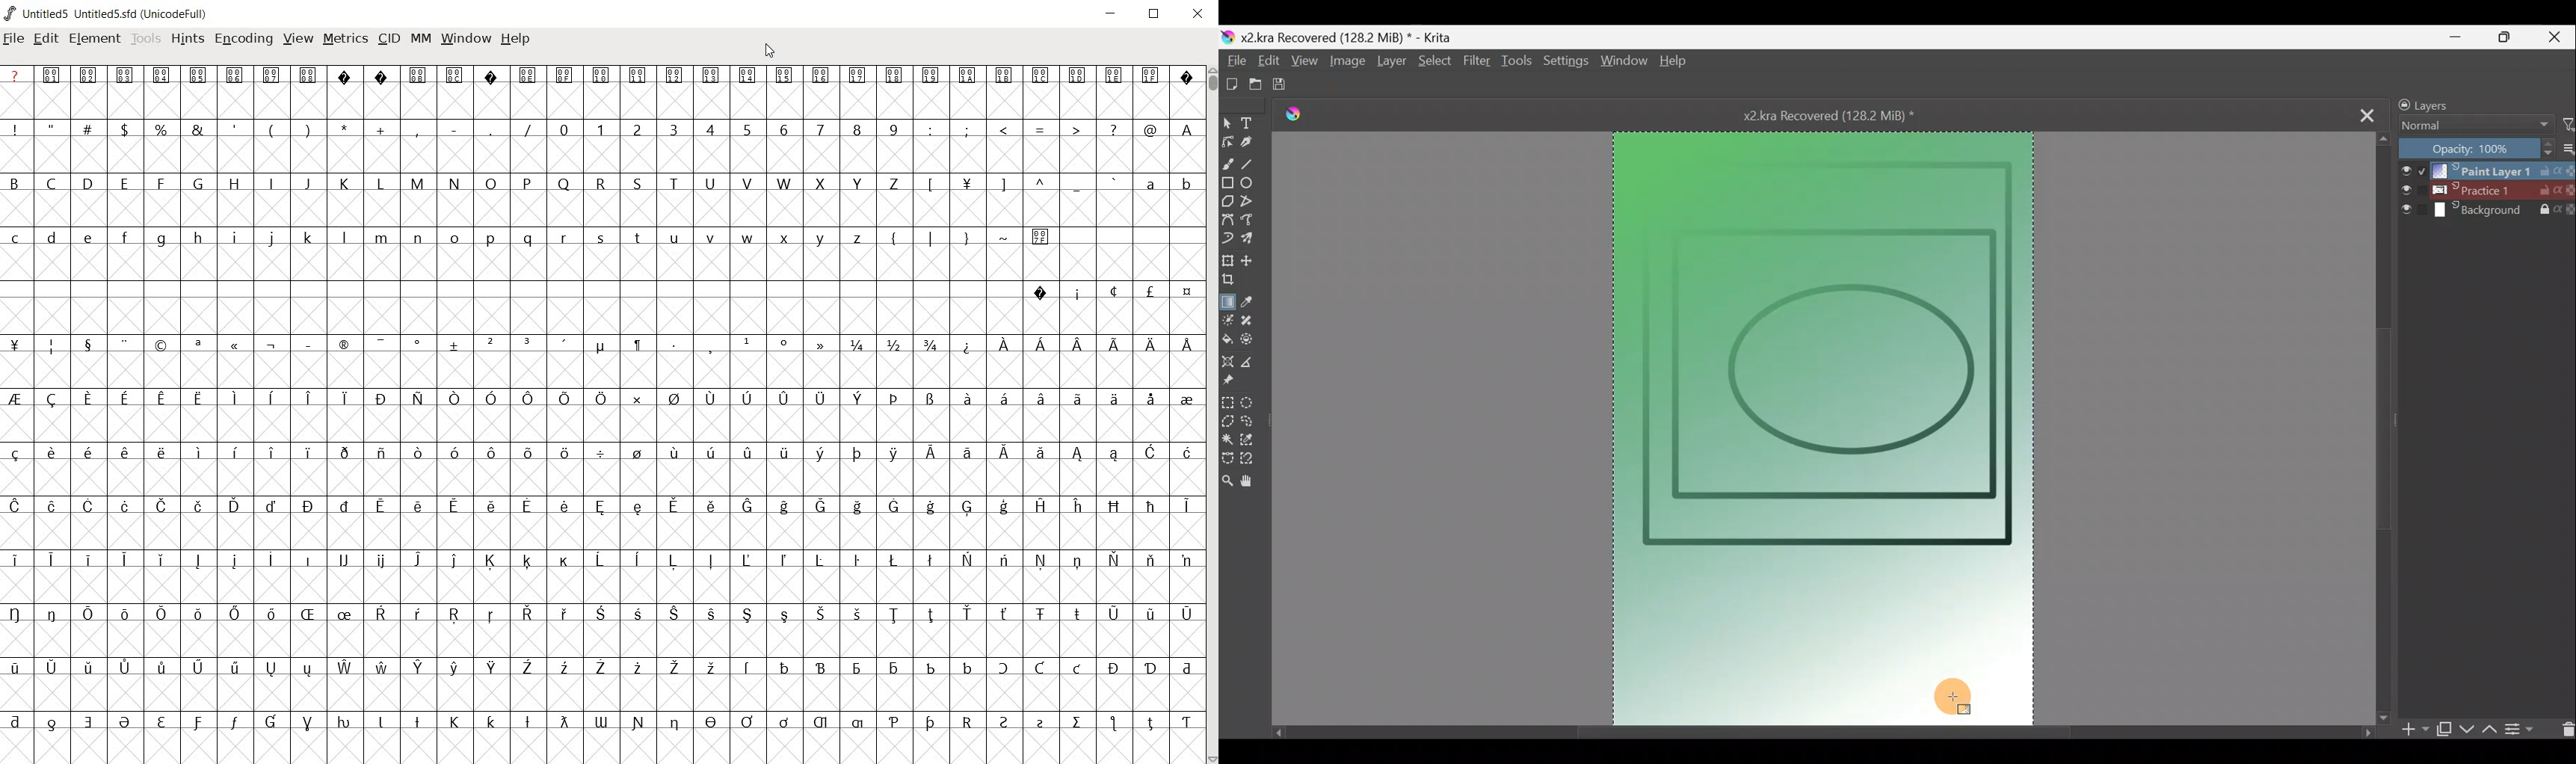  I want to click on 2, so click(638, 129).